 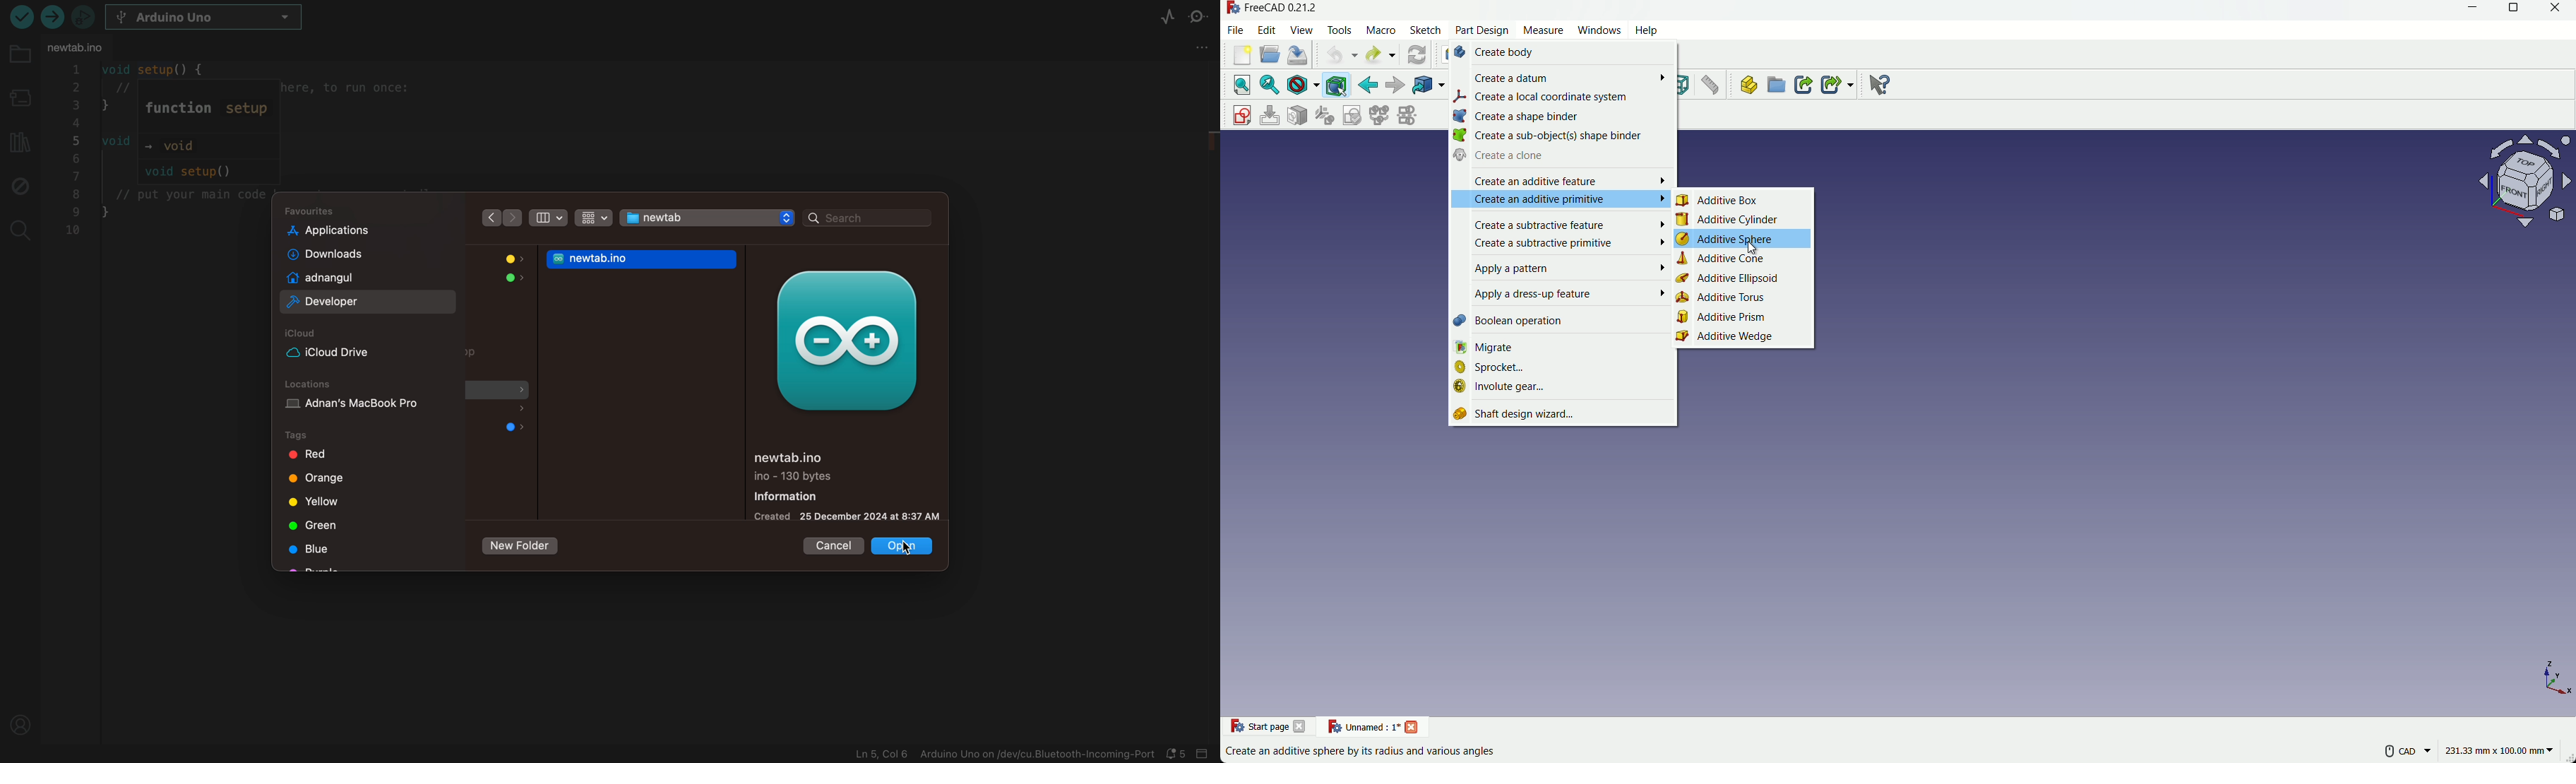 I want to click on back, so click(x=1368, y=85).